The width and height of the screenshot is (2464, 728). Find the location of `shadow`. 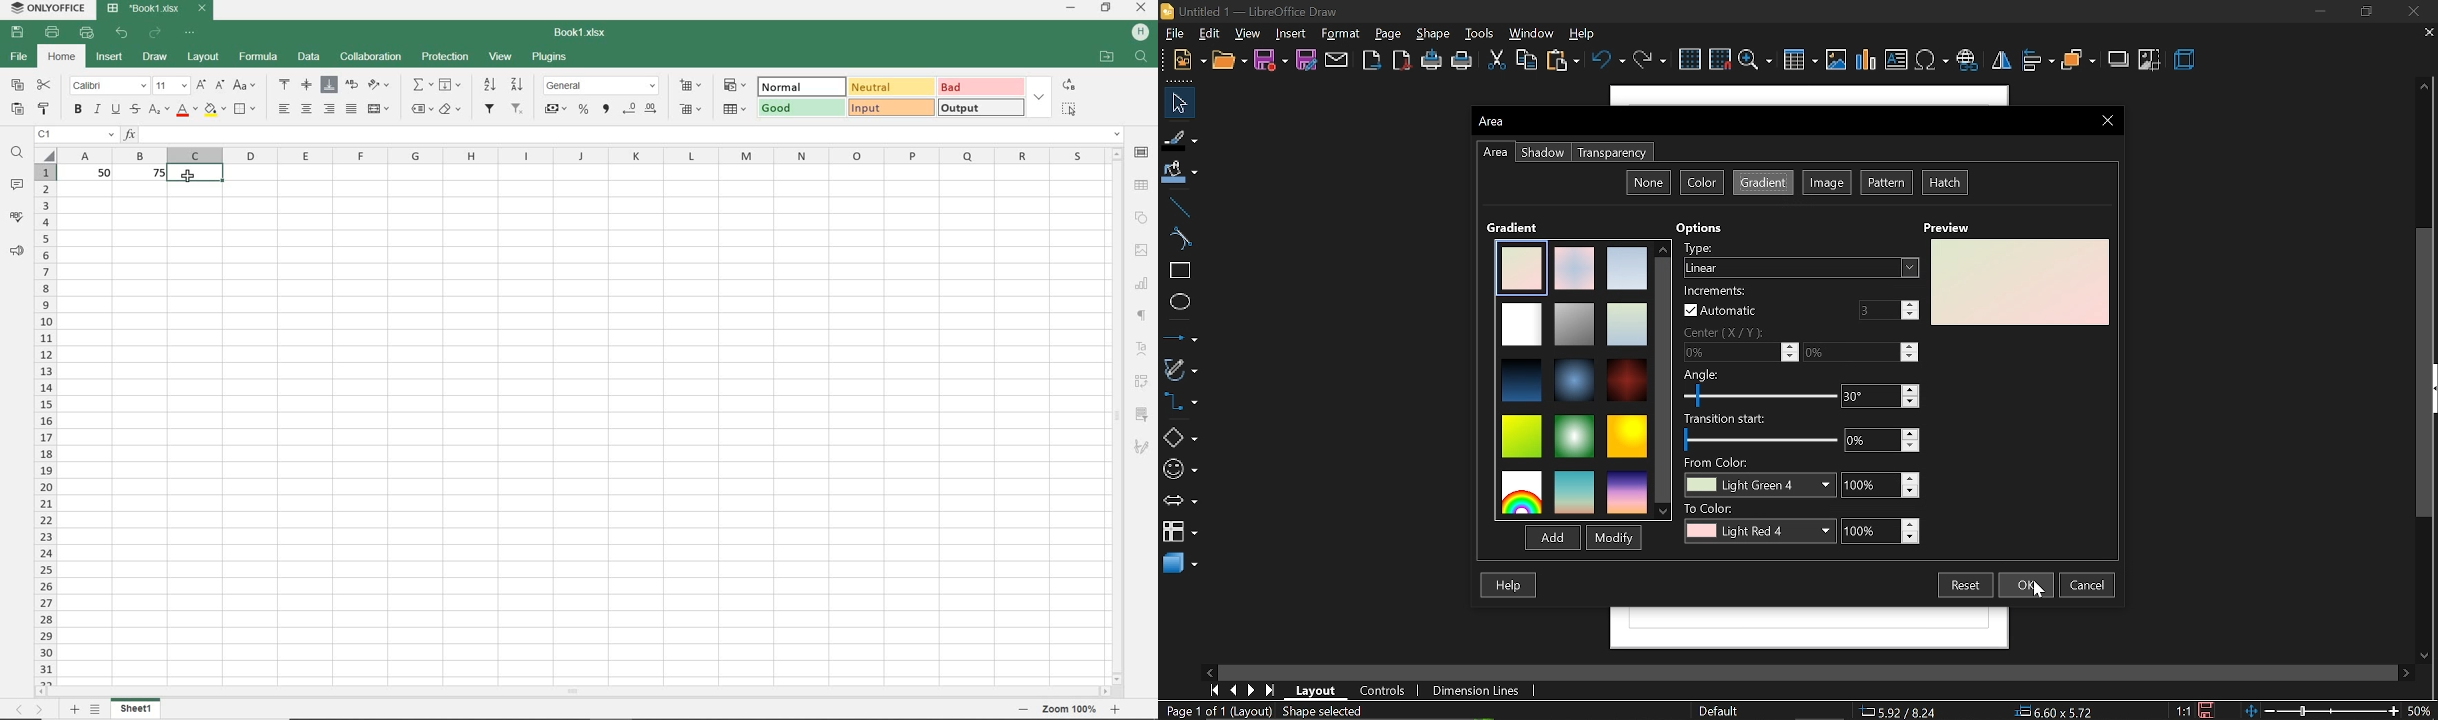

shadow is located at coordinates (1543, 153).